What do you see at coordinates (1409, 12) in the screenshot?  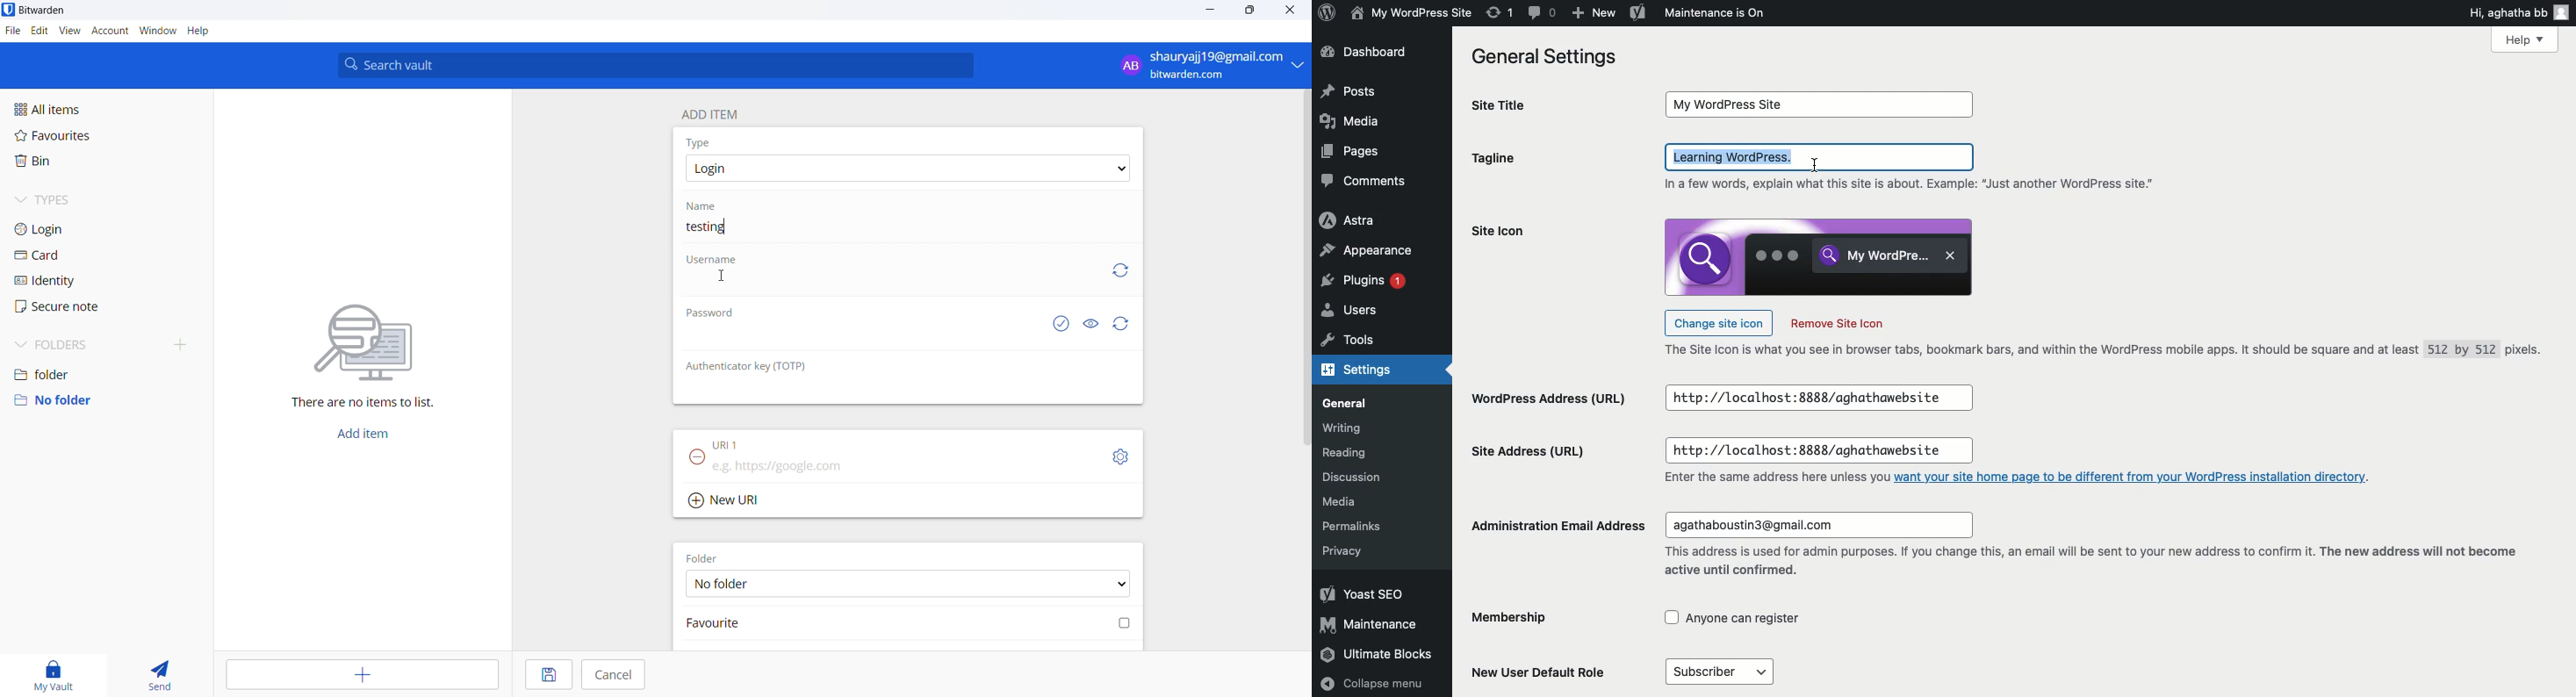 I see `My WordPress Site` at bounding box center [1409, 12].